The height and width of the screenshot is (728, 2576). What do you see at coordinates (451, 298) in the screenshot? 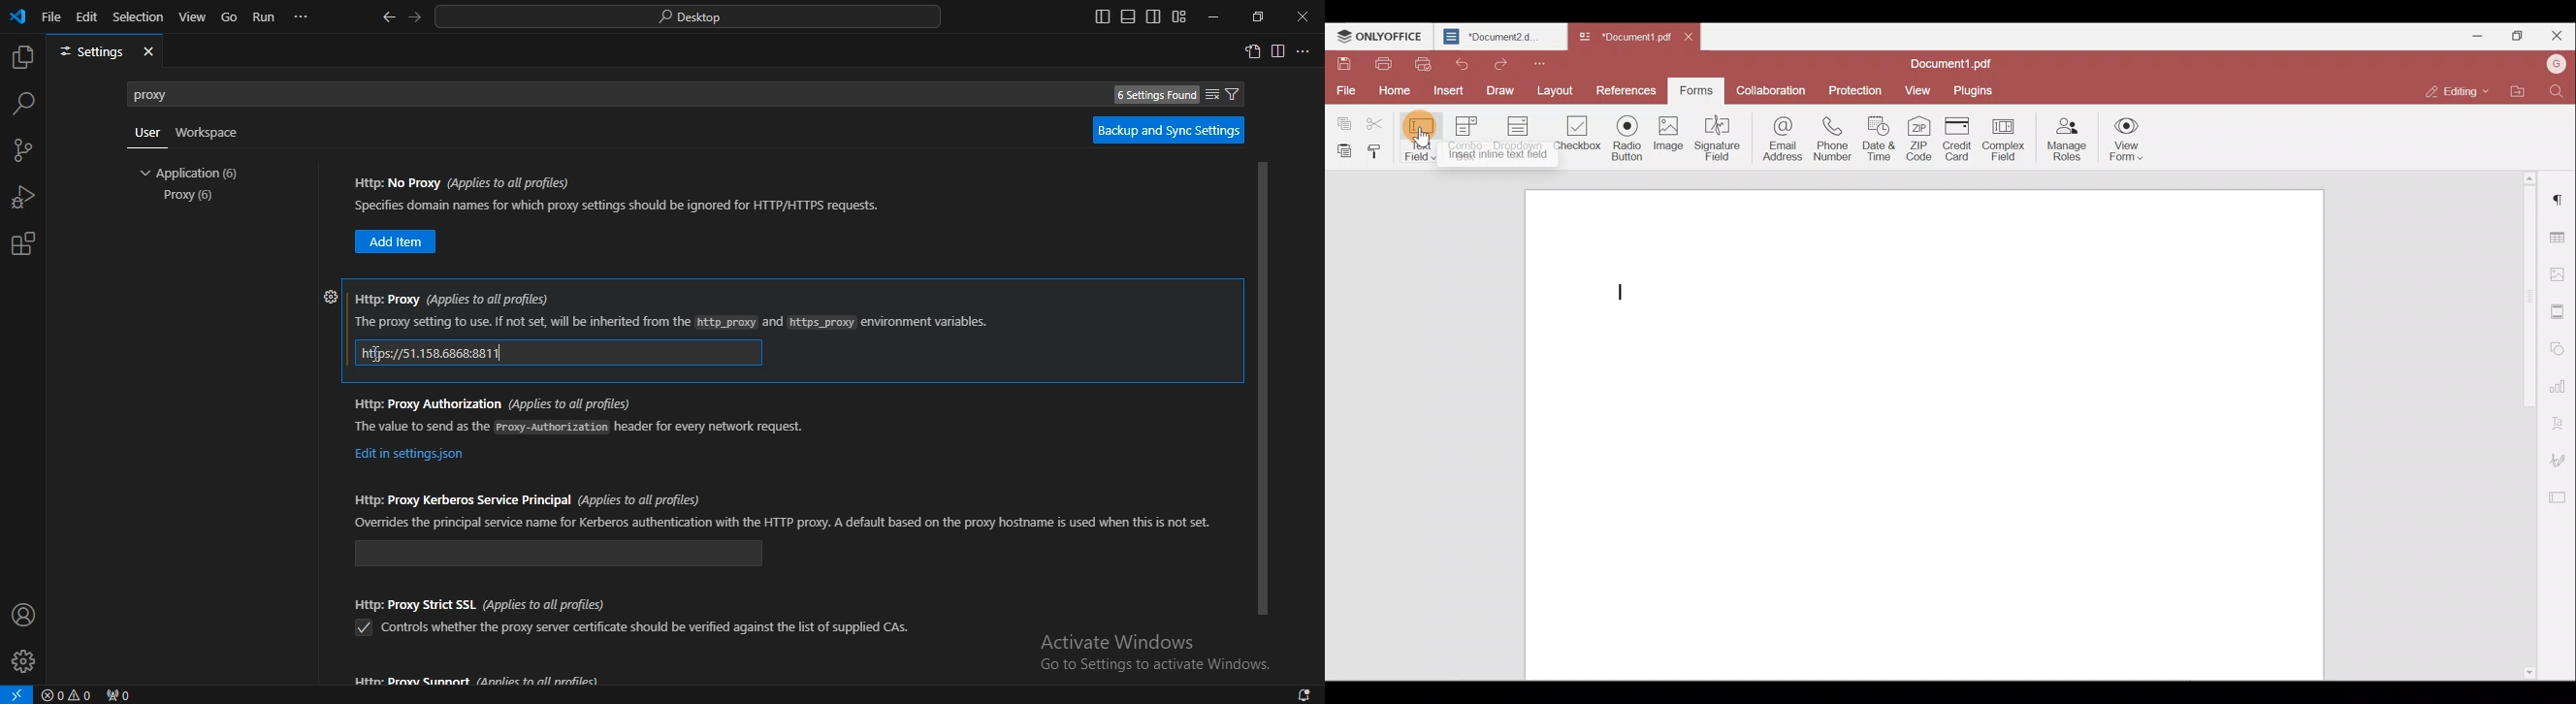
I see `https: proxy` at bounding box center [451, 298].